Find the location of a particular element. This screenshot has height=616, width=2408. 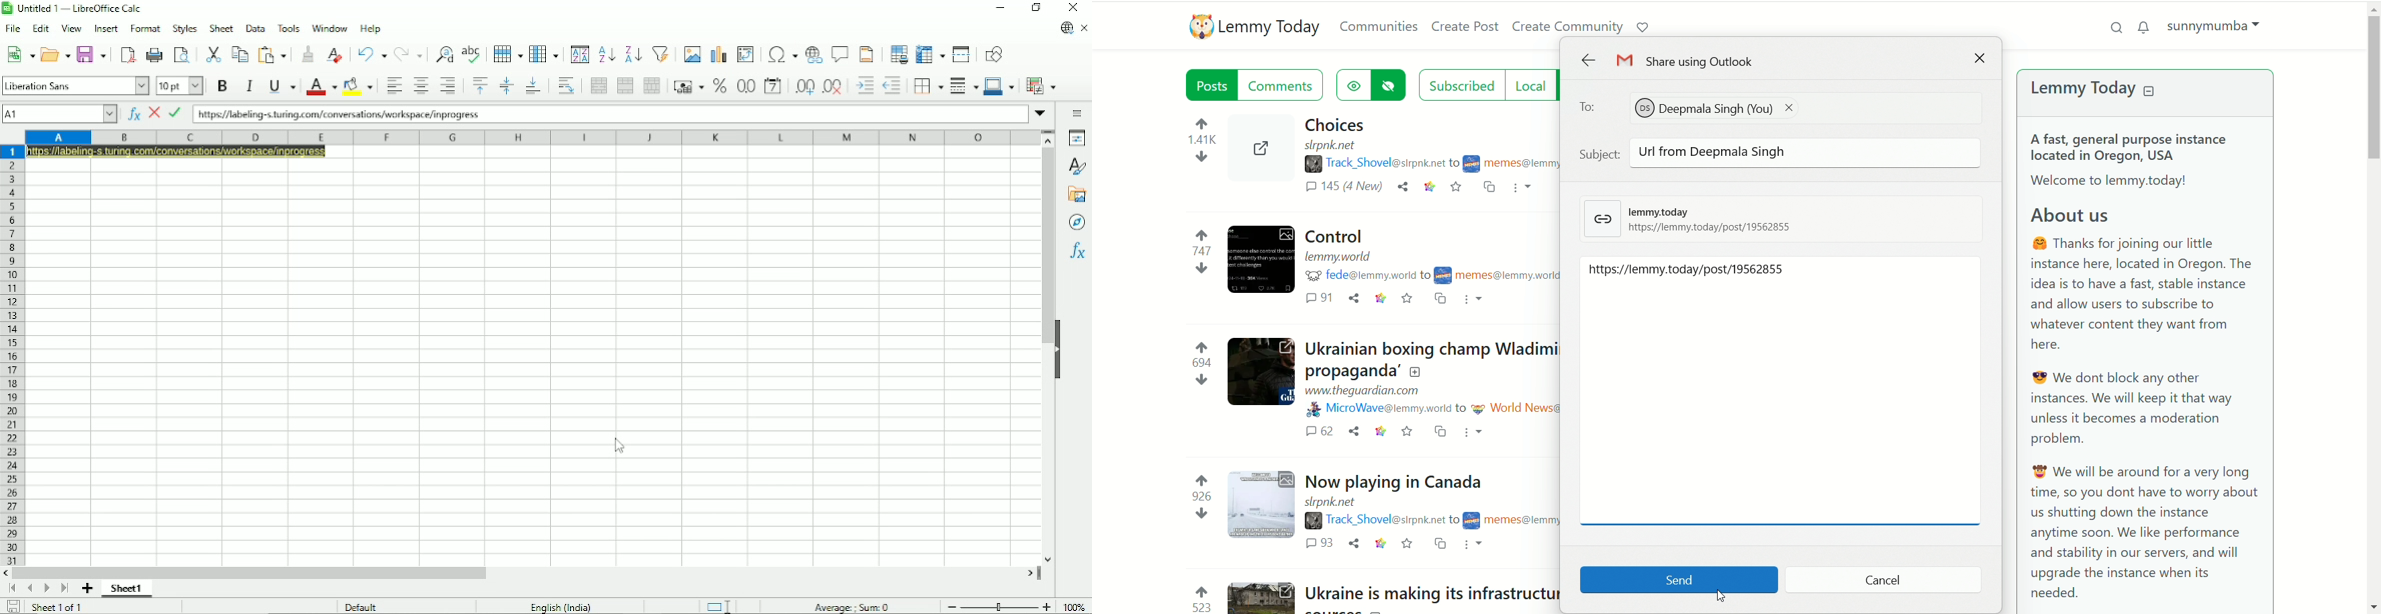

10PT is located at coordinates (180, 85).